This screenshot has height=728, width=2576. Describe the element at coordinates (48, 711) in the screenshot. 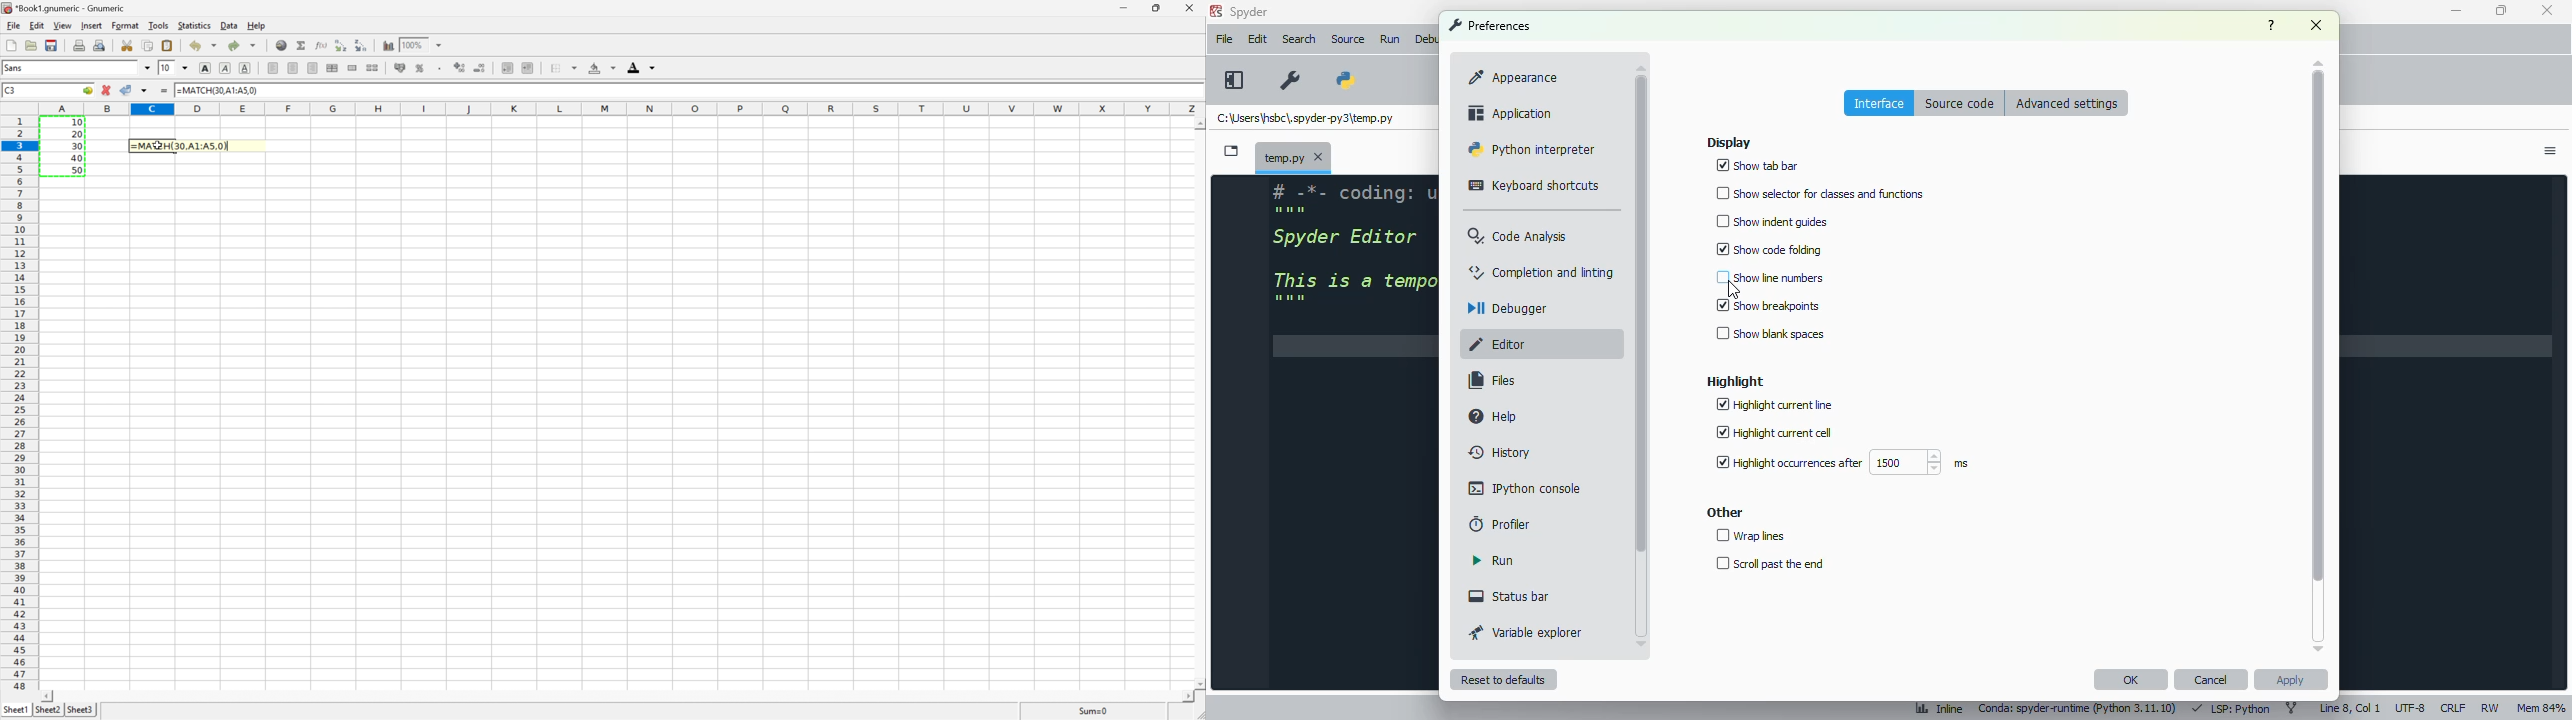

I see `Sheet2` at that location.